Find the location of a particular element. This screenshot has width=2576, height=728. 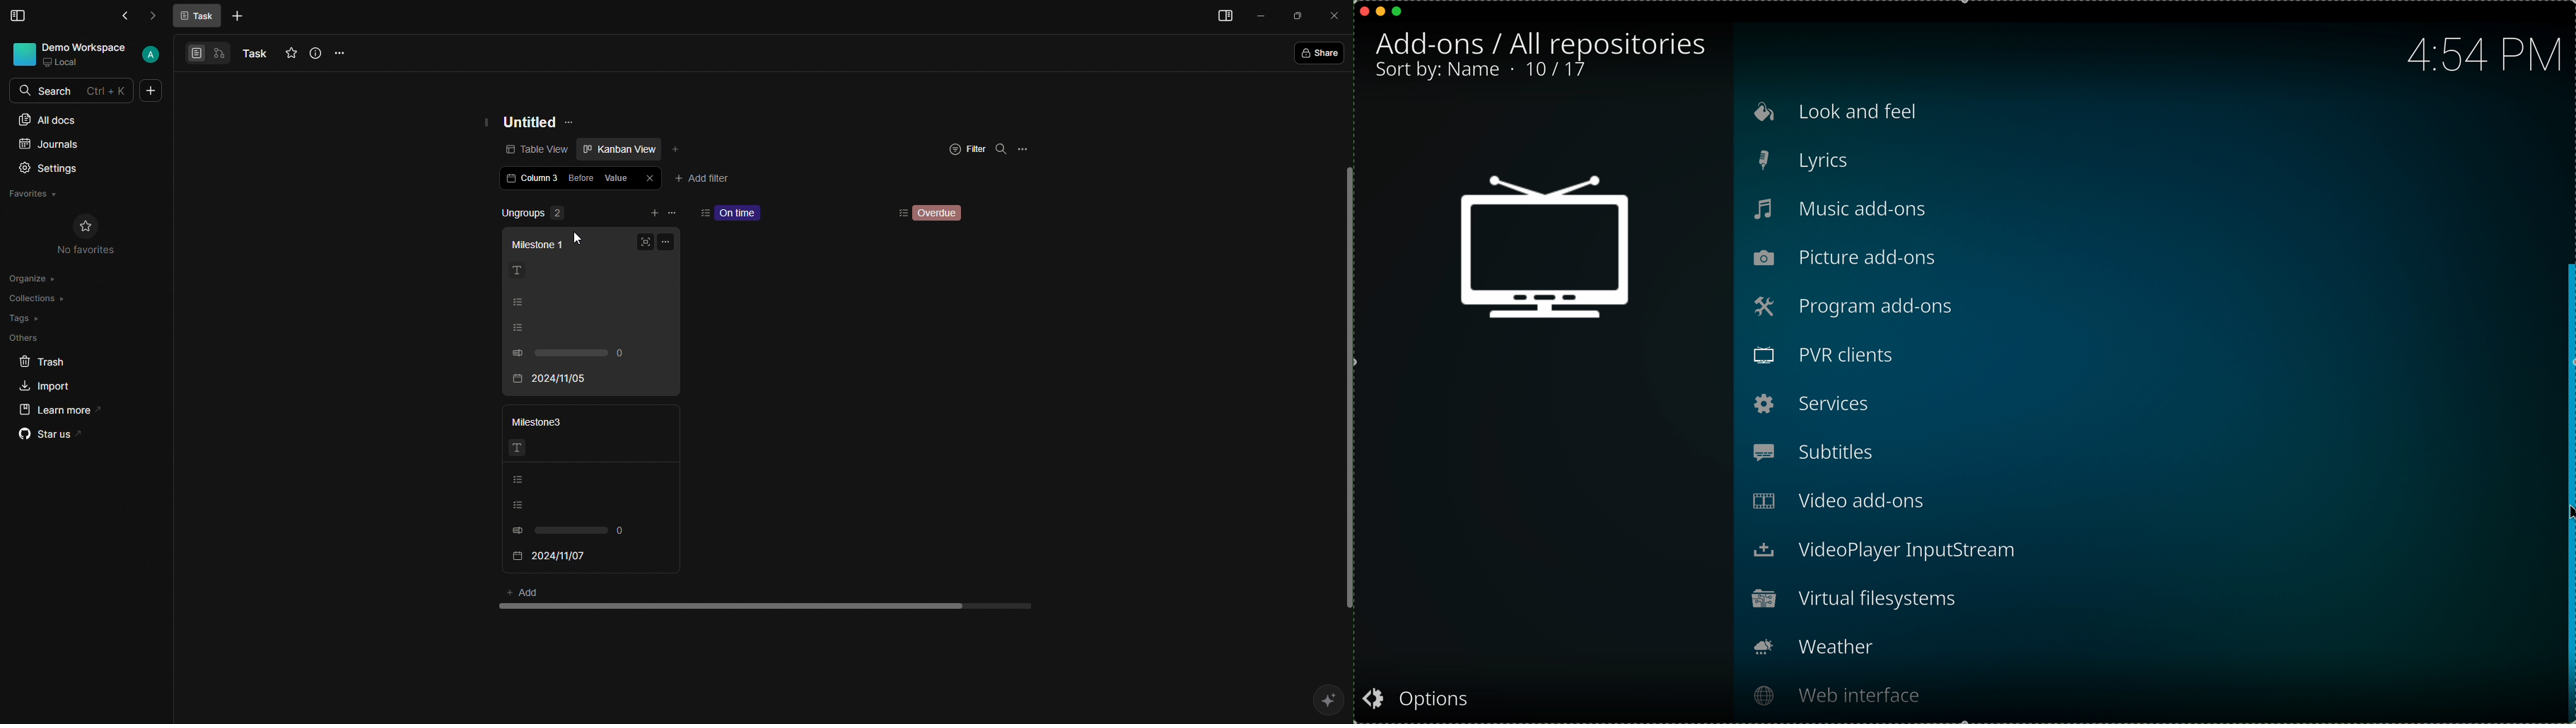

music add-ons is located at coordinates (1845, 210).